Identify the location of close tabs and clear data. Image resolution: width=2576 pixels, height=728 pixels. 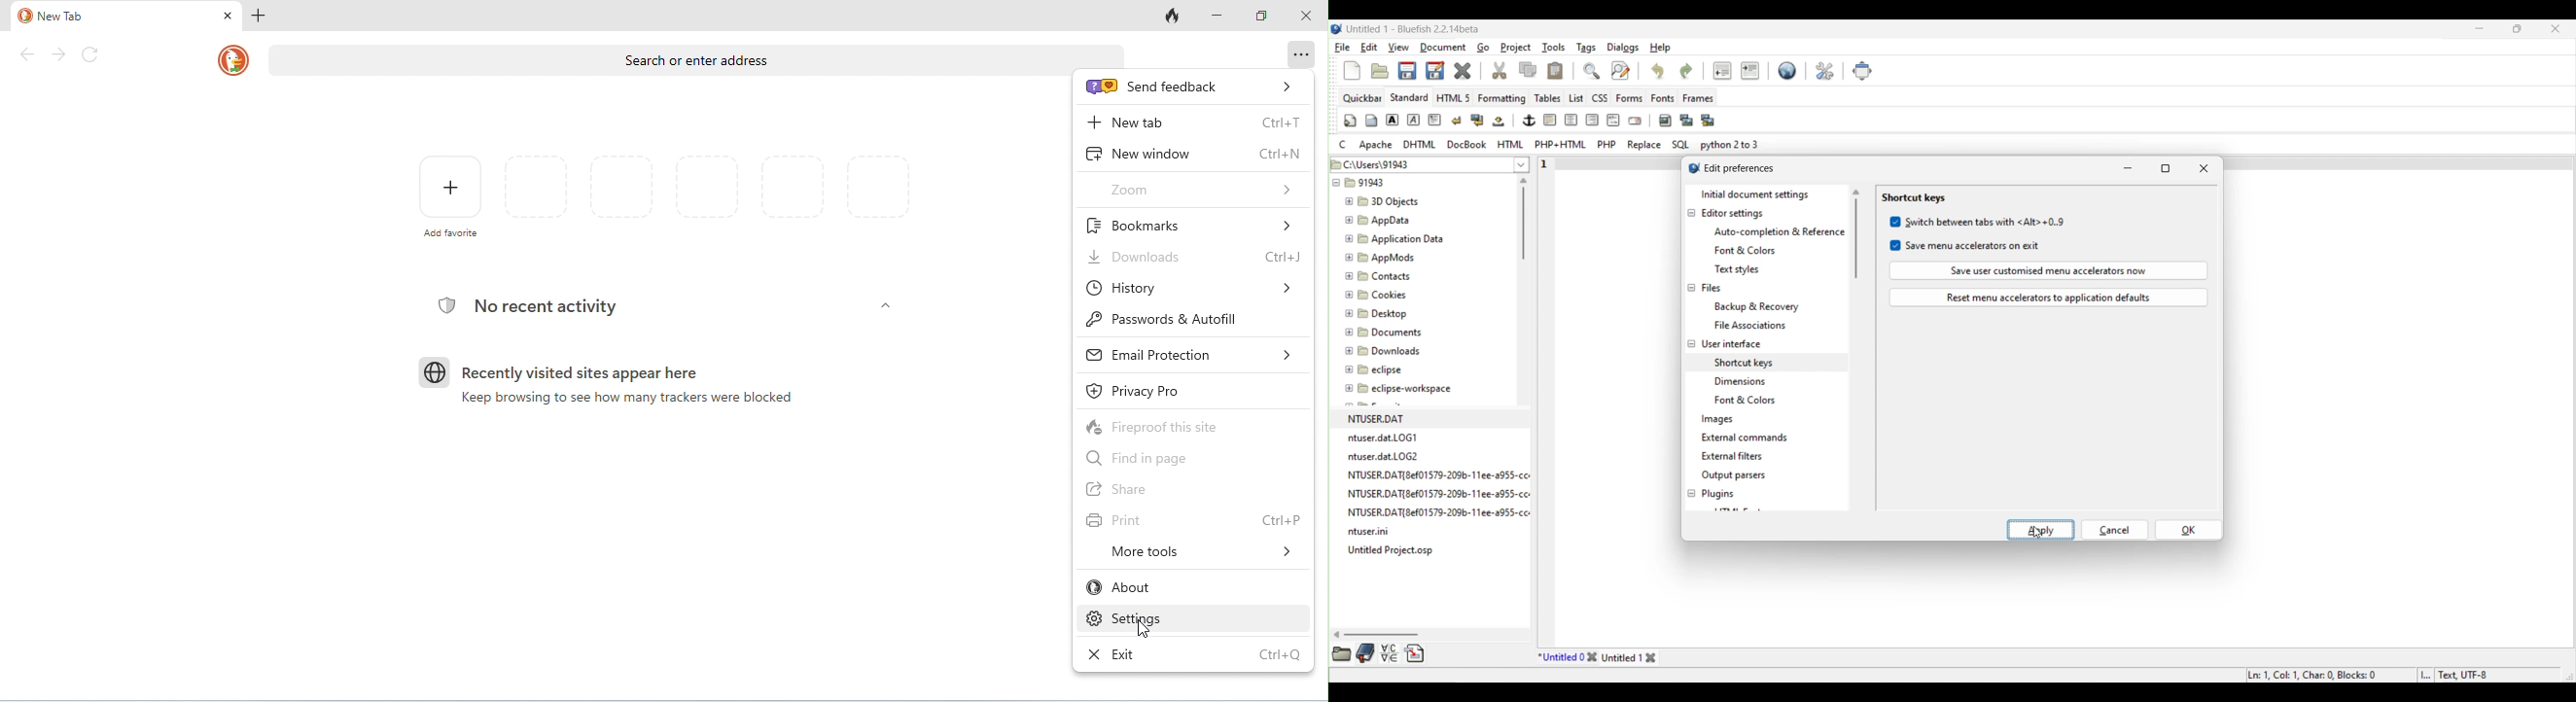
(1169, 17).